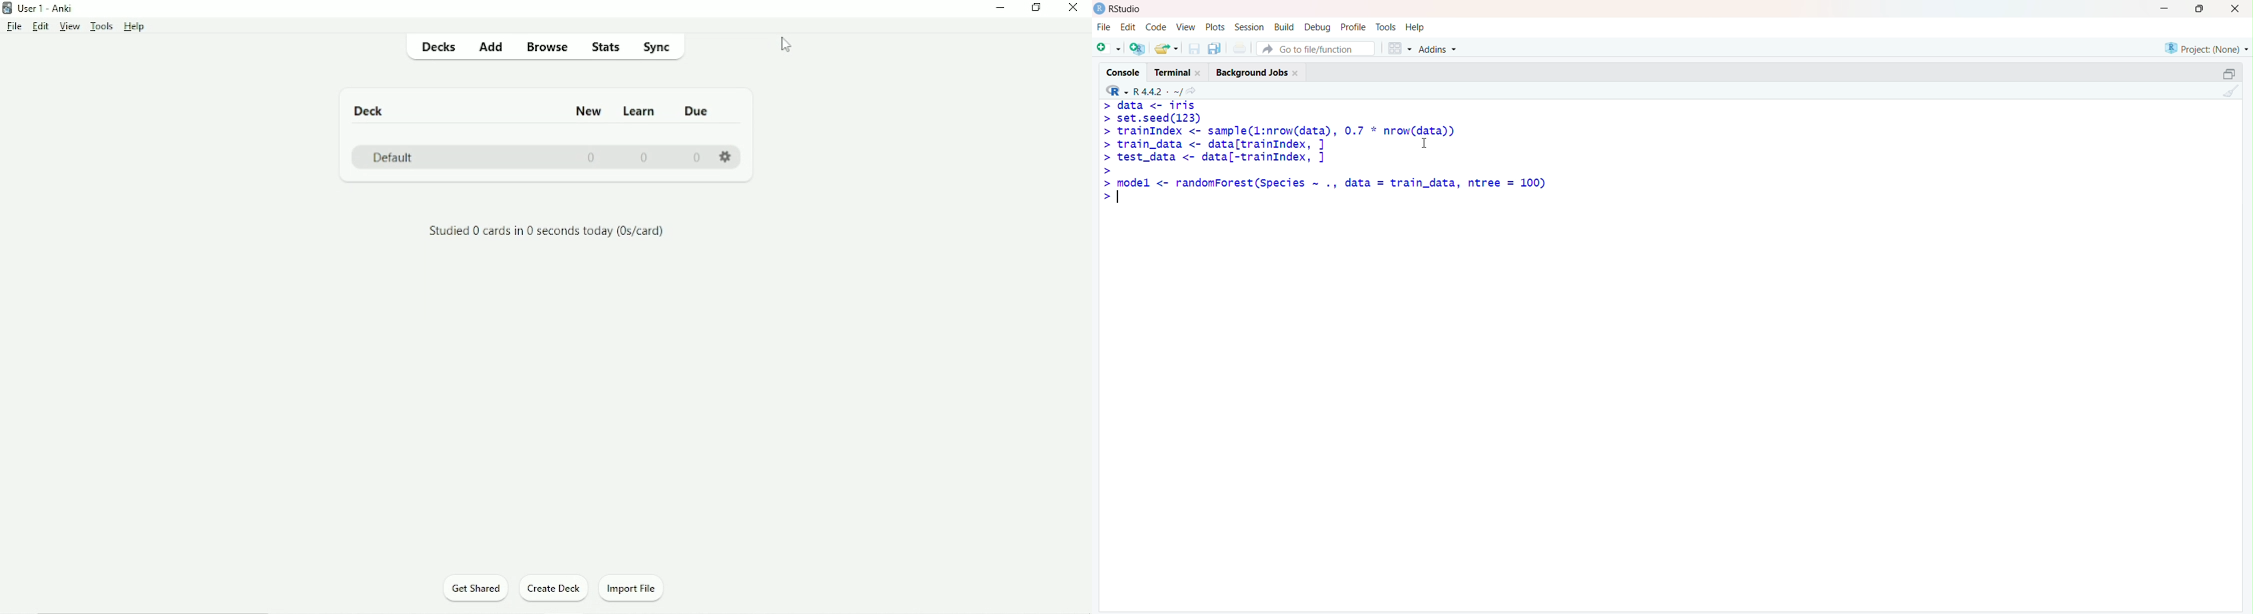 This screenshot has height=616, width=2268. Describe the element at coordinates (68, 27) in the screenshot. I see `View` at that location.